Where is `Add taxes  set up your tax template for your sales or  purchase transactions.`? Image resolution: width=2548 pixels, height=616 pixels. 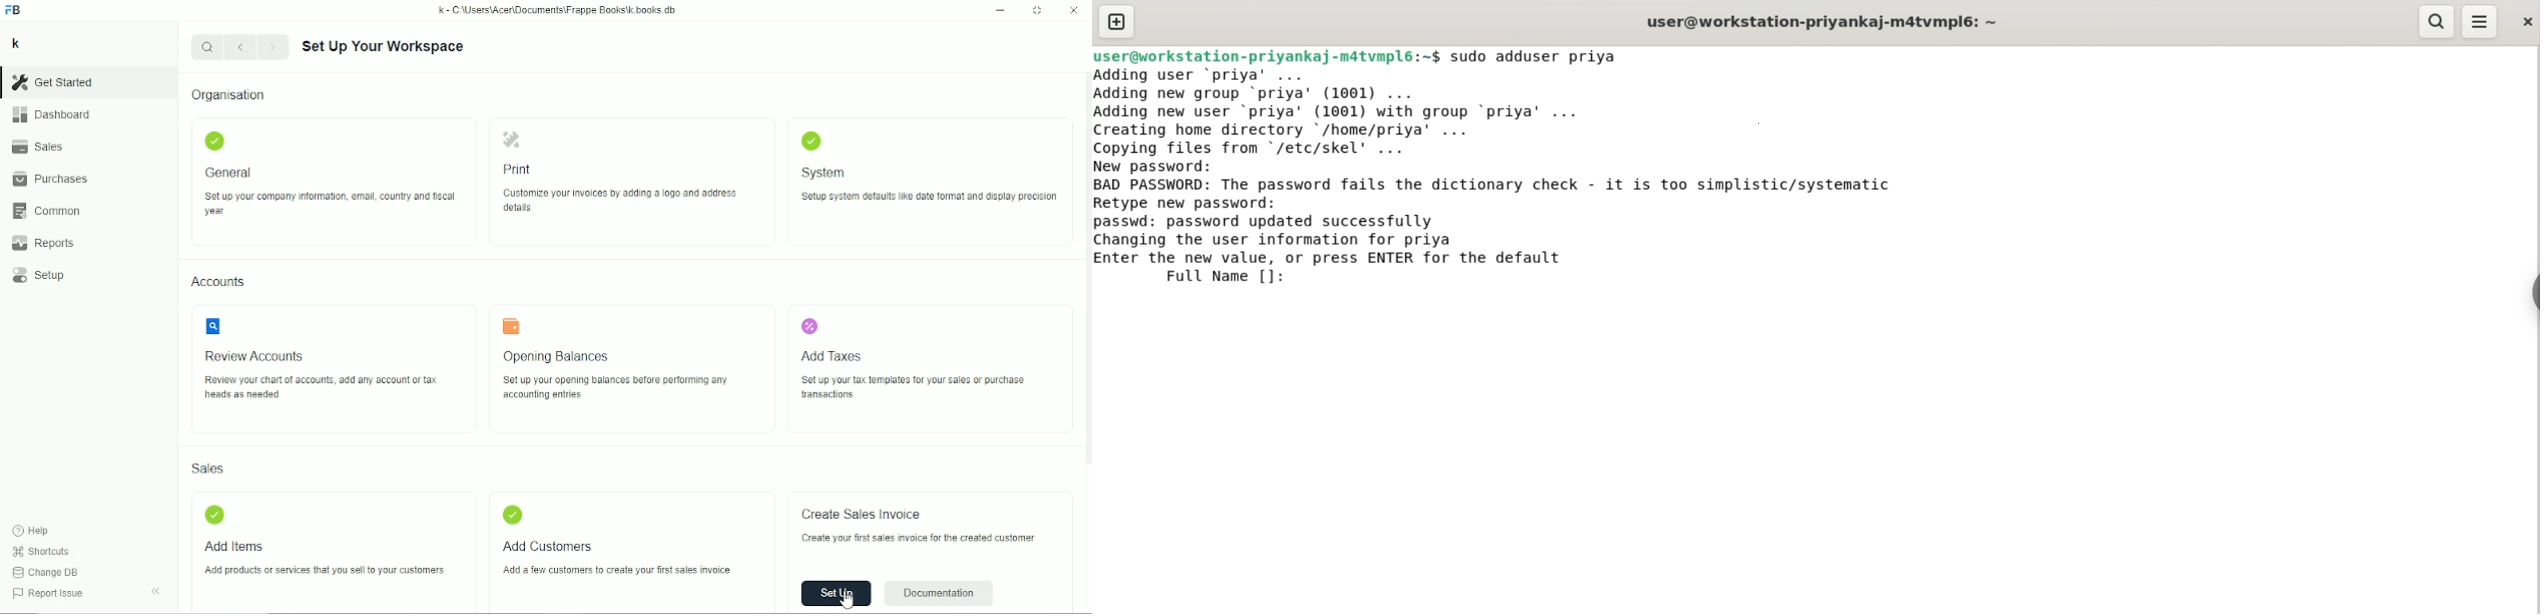 Add taxes  set up your tax template for your sales or  purchase transactions. is located at coordinates (910, 360).